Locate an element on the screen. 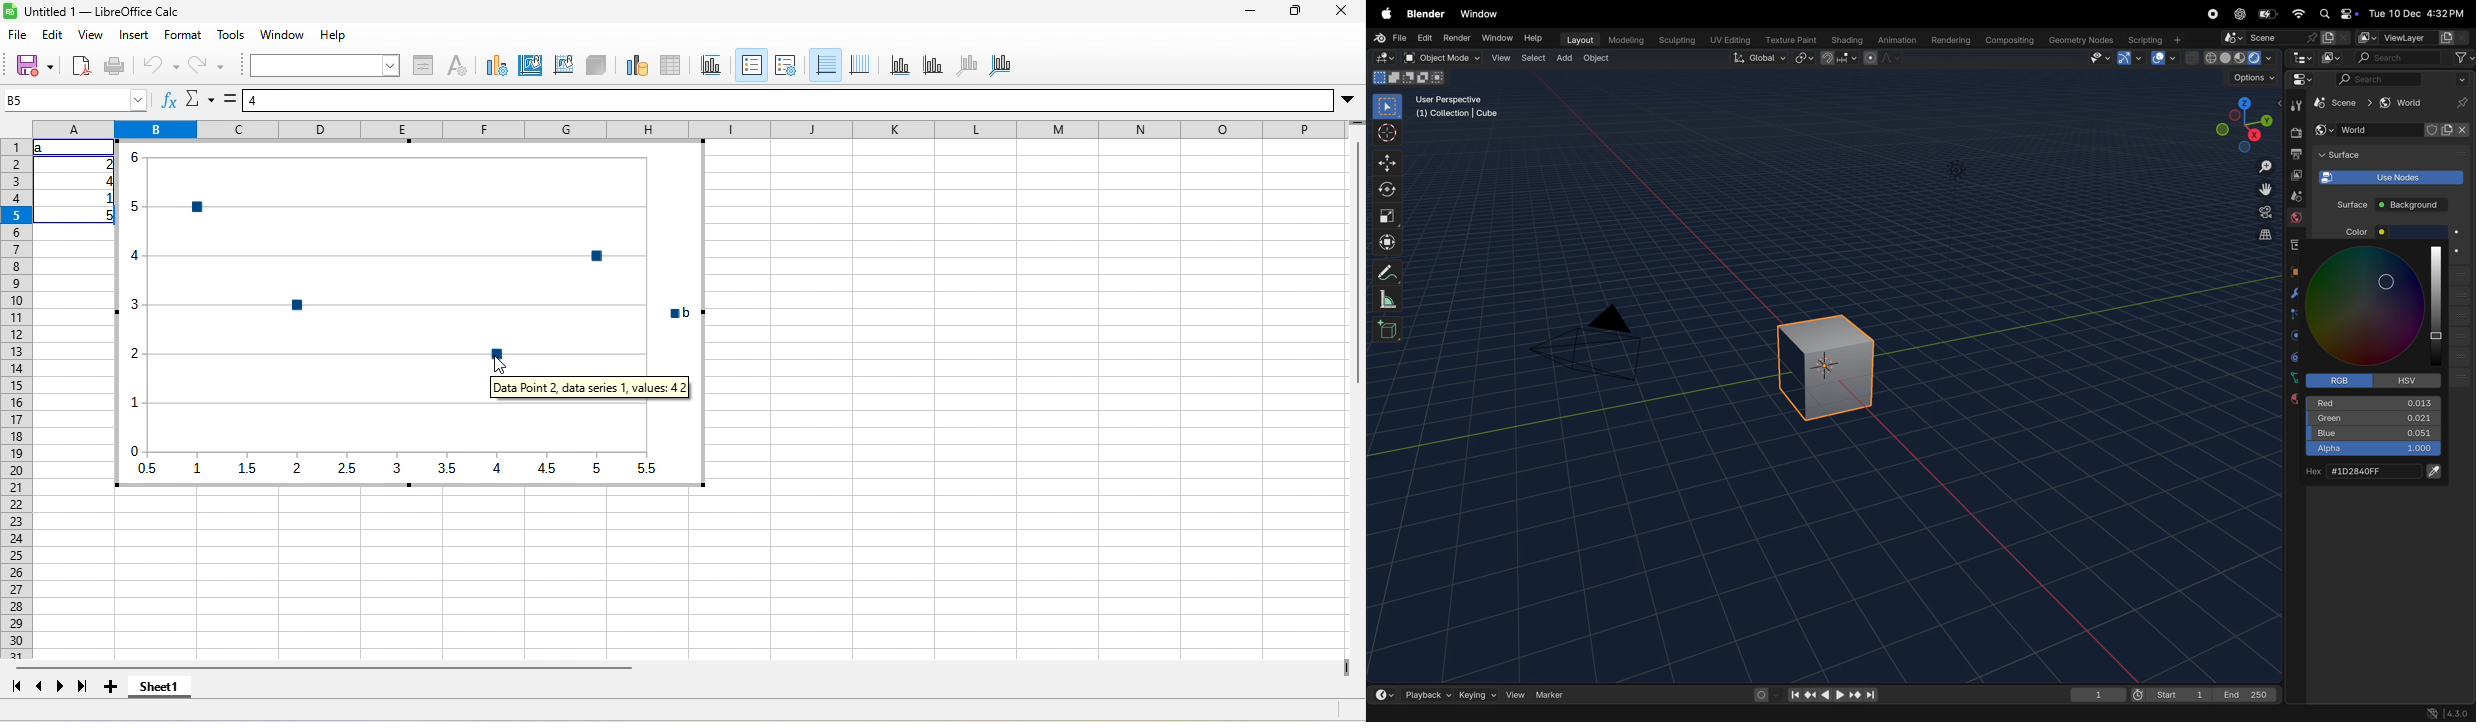 This screenshot has width=2492, height=728. pin is located at coordinates (2463, 103).